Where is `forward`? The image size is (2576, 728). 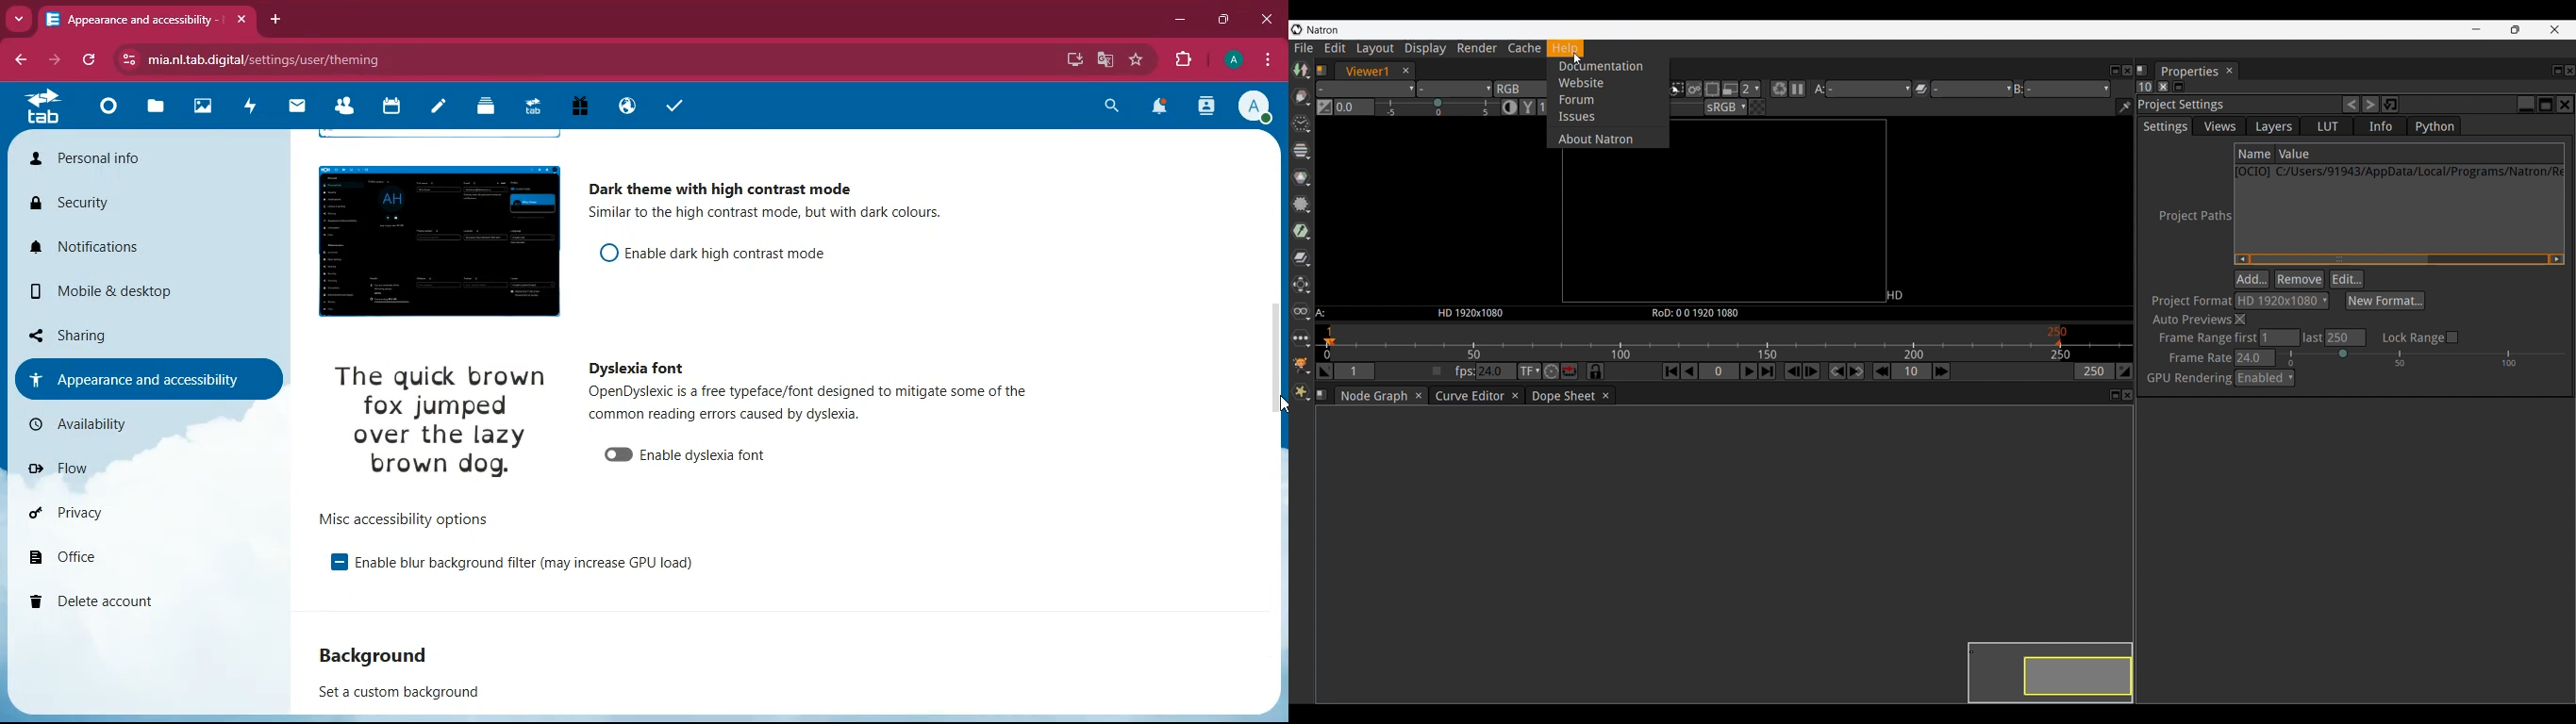 forward is located at coordinates (57, 59).